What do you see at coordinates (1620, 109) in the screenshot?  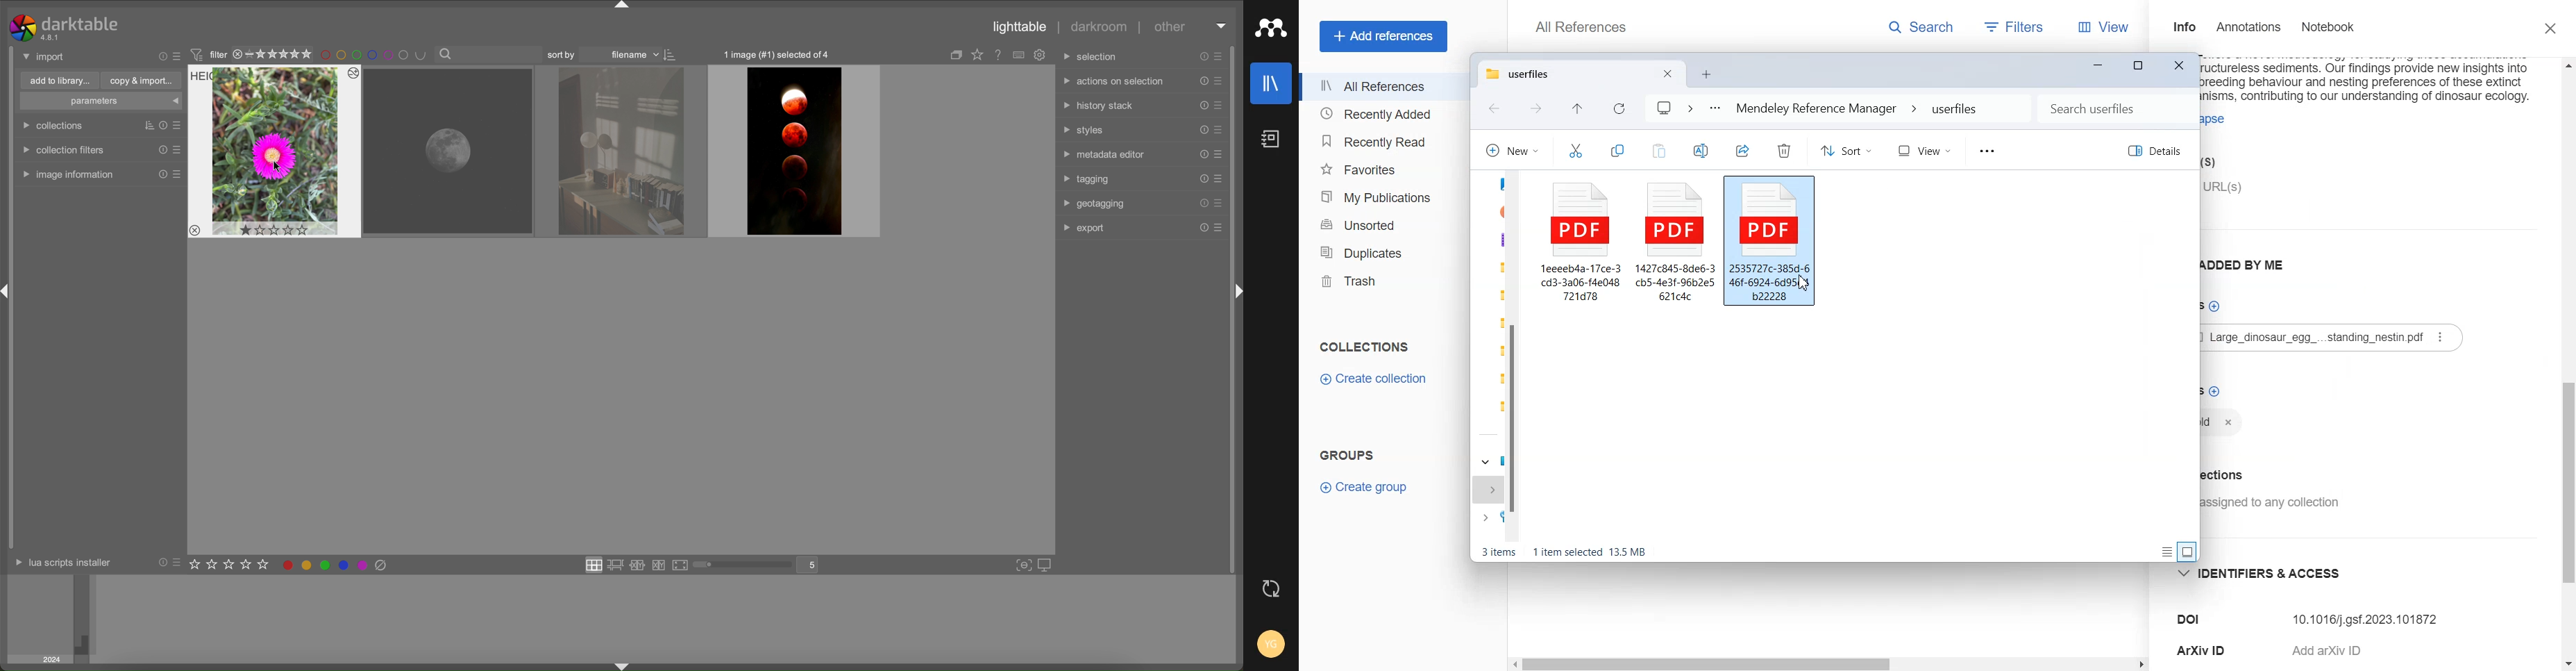 I see `Refresh` at bounding box center [1620, 109].